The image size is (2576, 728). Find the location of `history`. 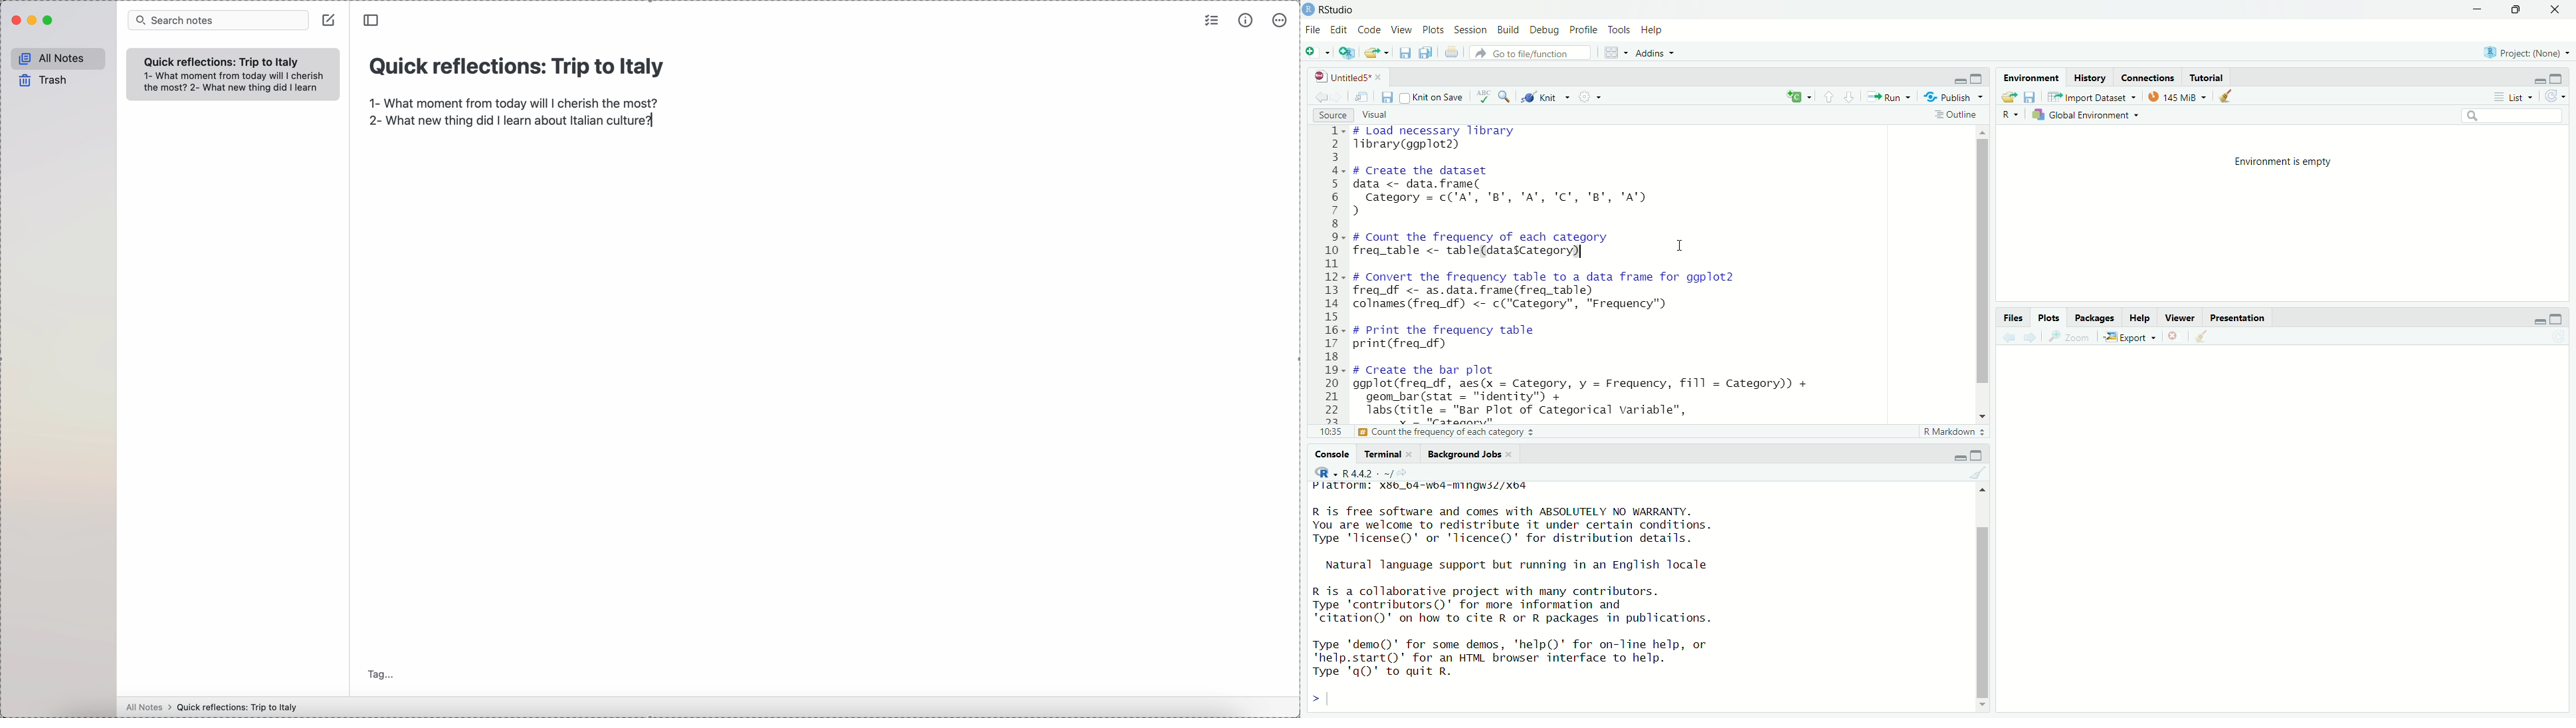

history is located at coordinates (2092, 78).